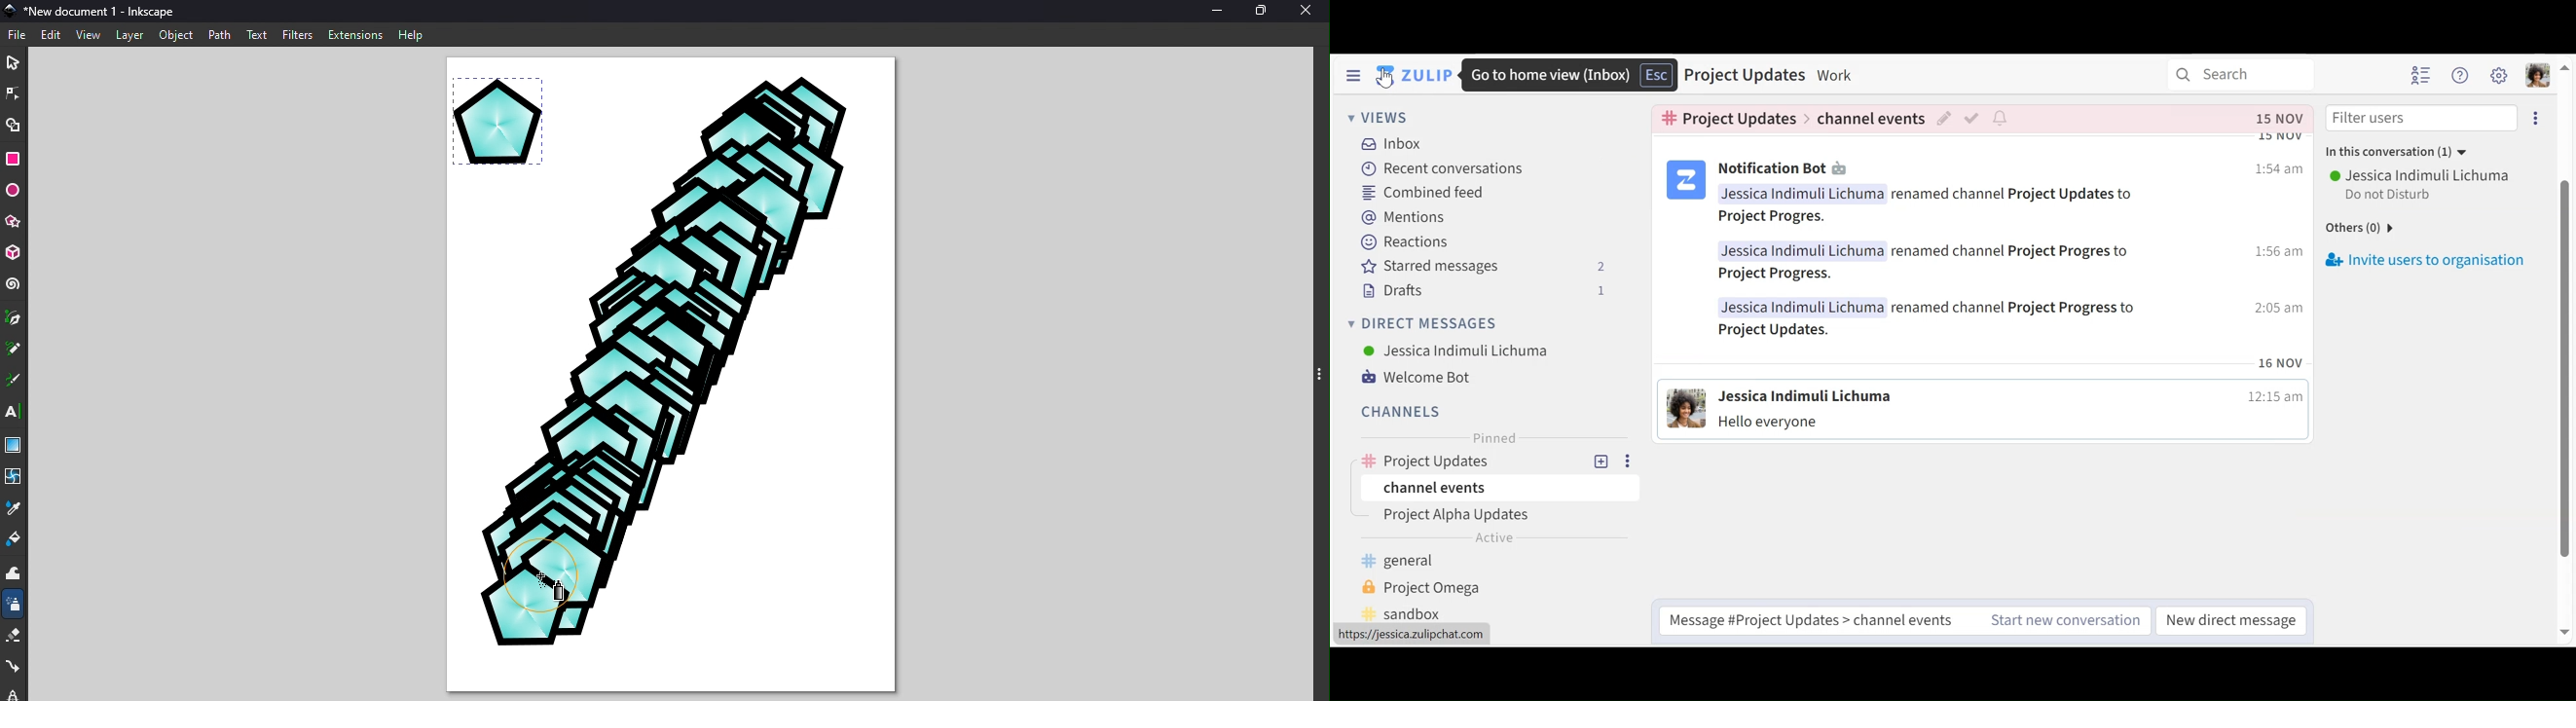 Image resolution: width=2576 pixels, height=728 pixels. Describe the element at coordinates (2013, 250) in the screenshot. I see `bot notifications` at that location.